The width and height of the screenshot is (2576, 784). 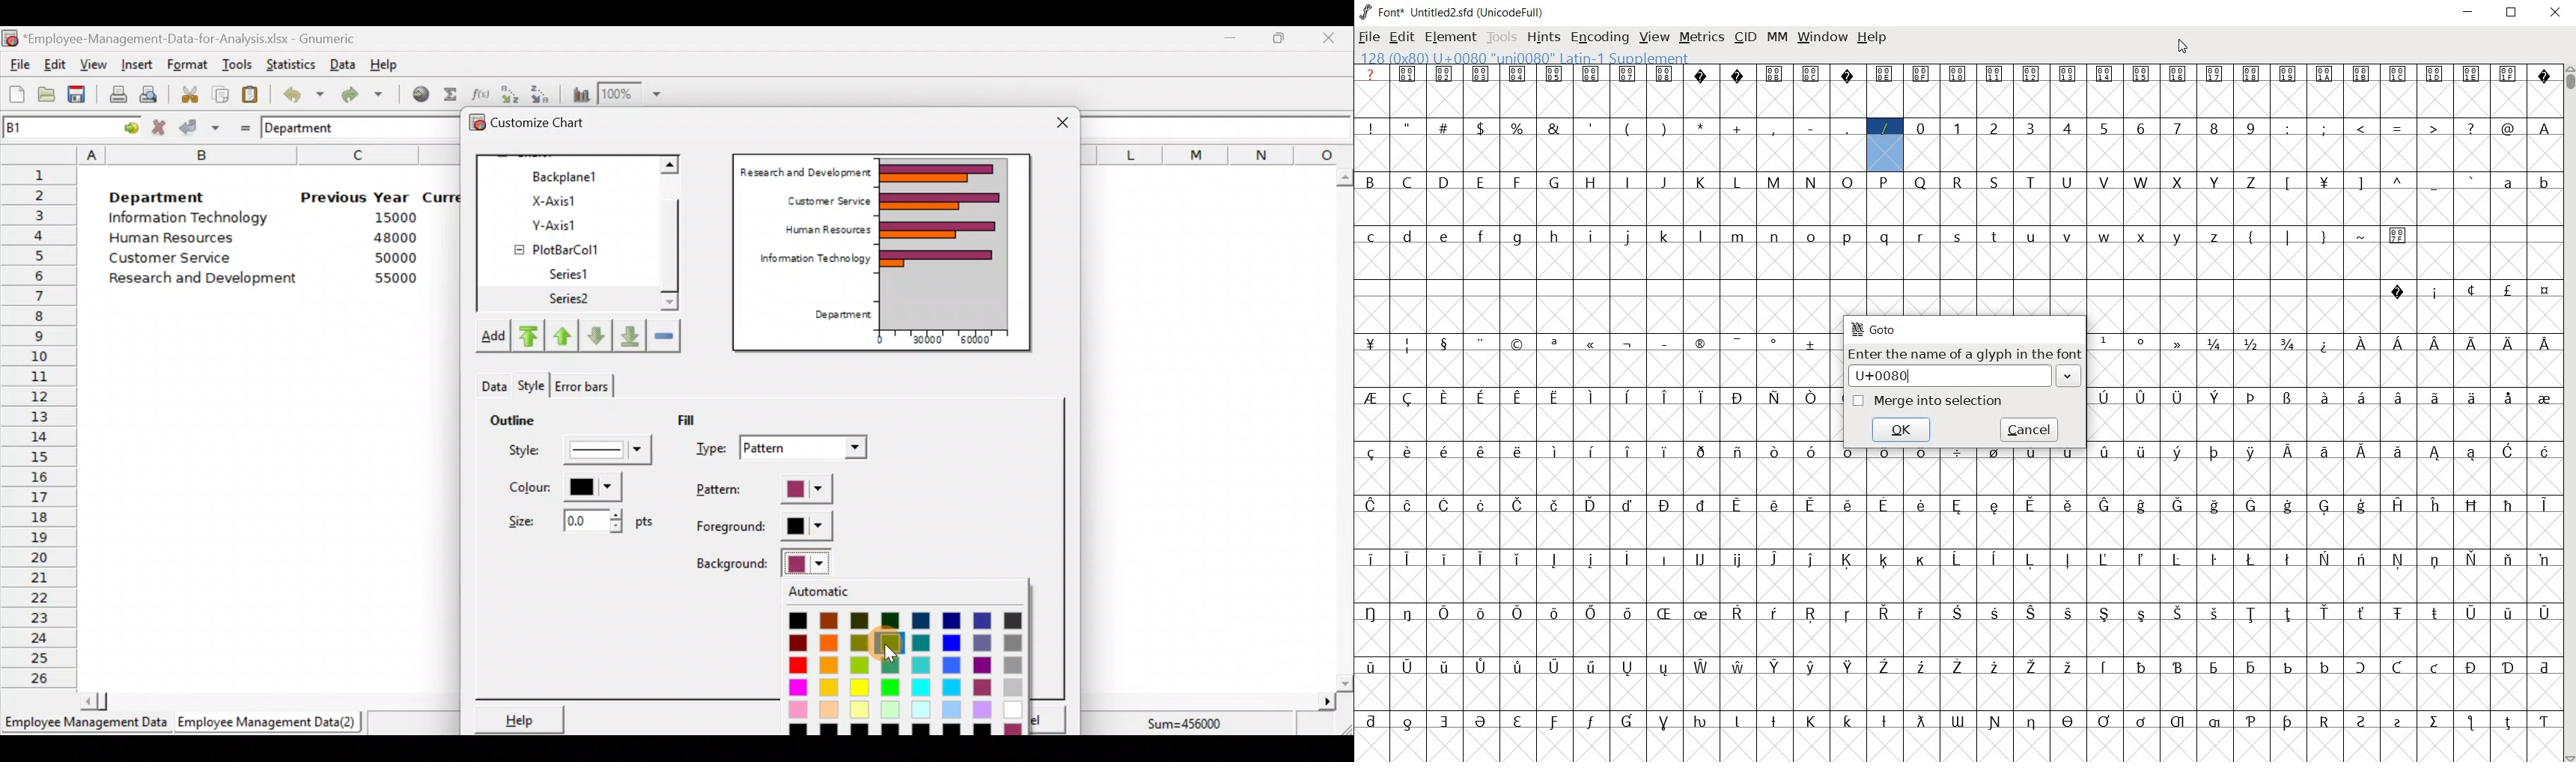 What do you see at coordinates (2289, 506) in the screenshot?
I see `glyph` at bounding box center [2289, 506].